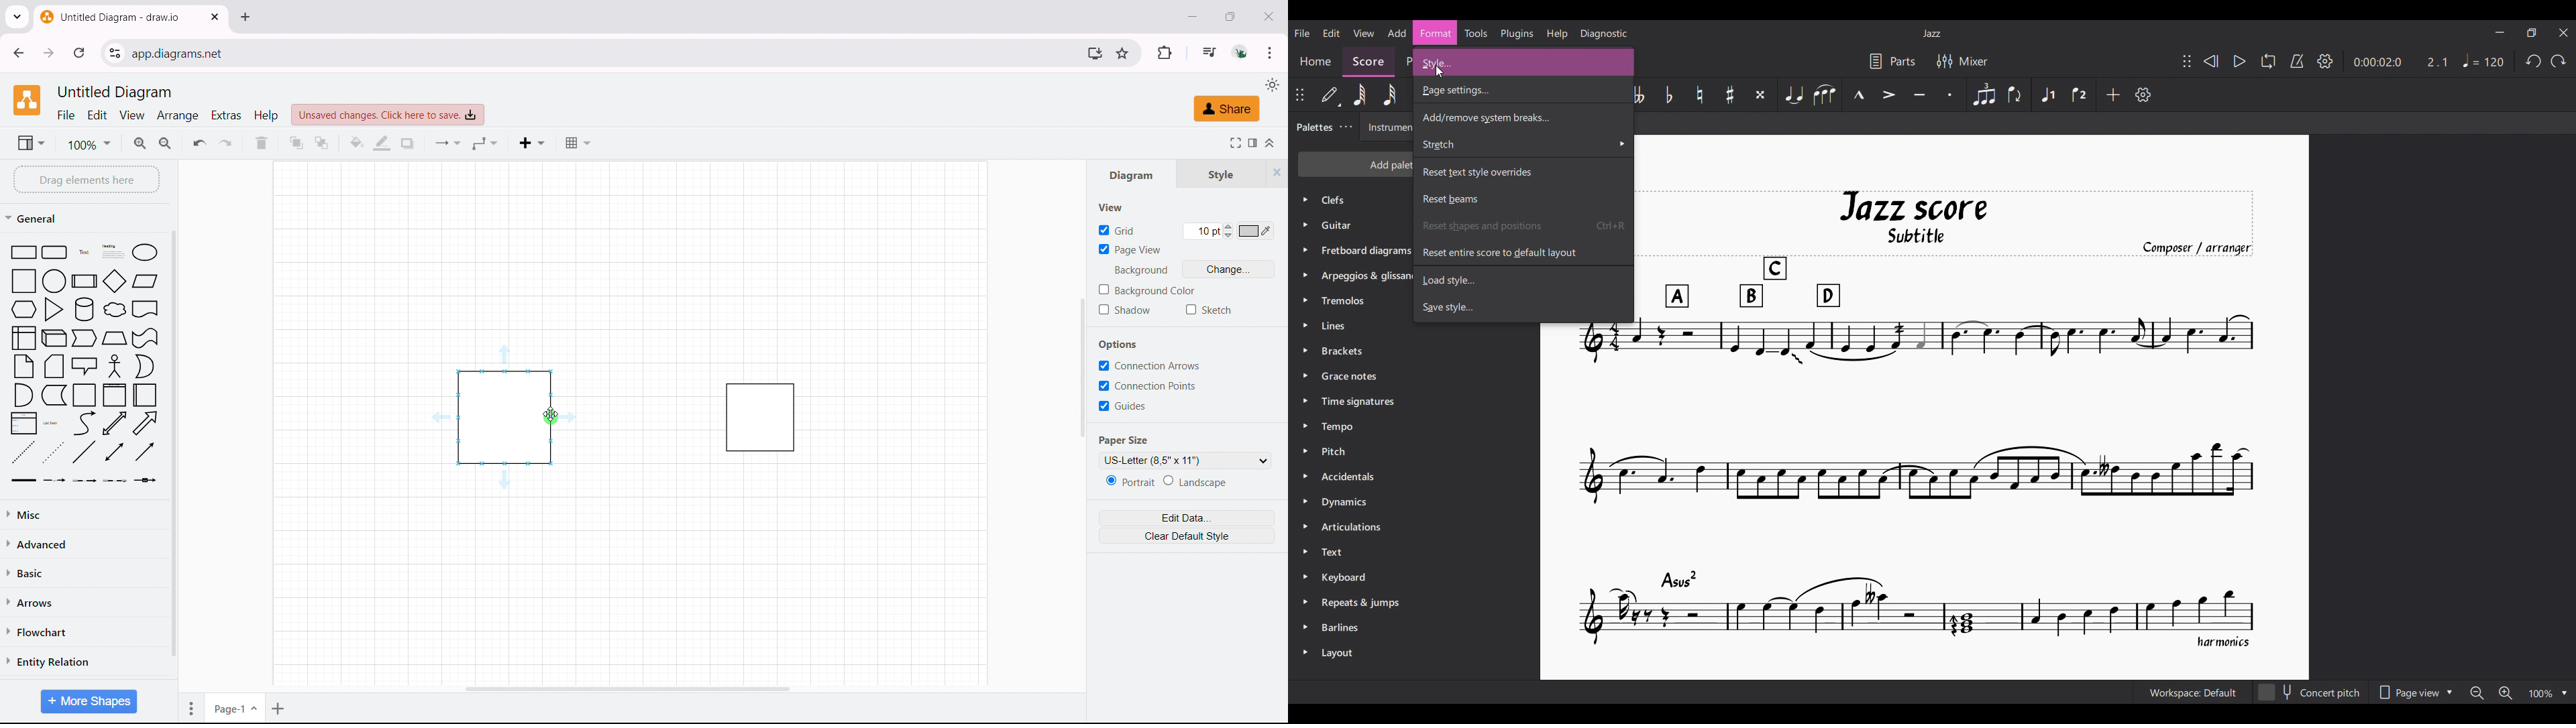 Image resolution: width=2576 pixels, height=728 pixels. What do you see at coordinates (1226, 109) in the screenshot?
I see `share` at bounding box center [1226, 109].